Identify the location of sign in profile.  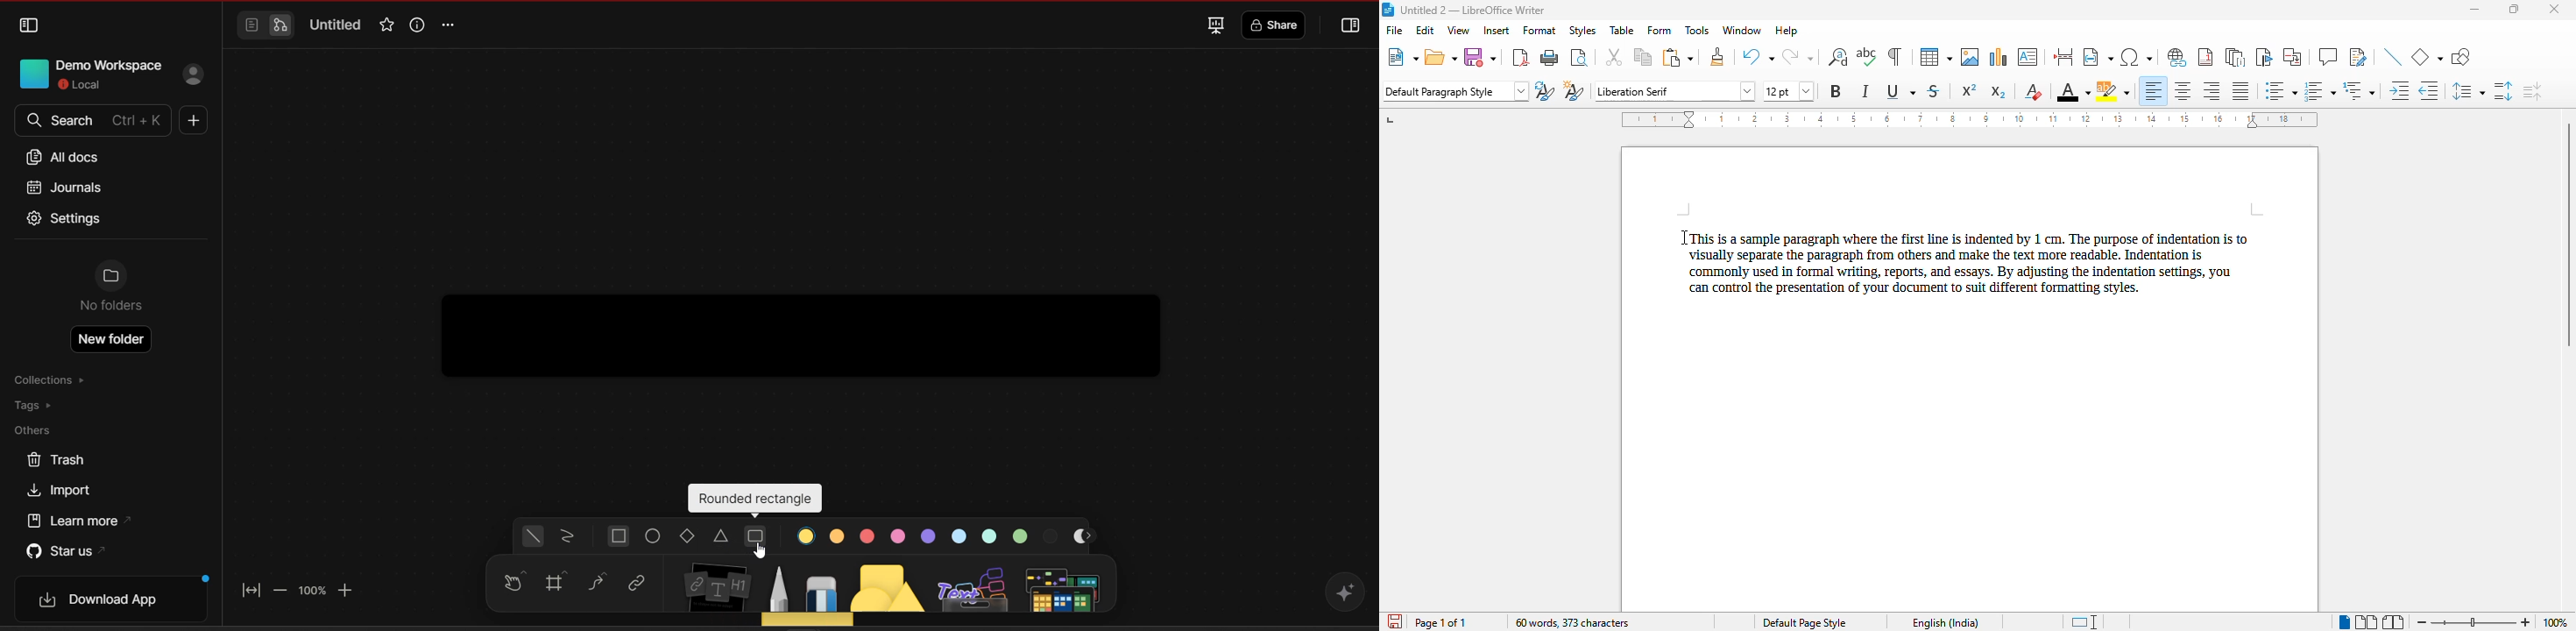
(195, 75).